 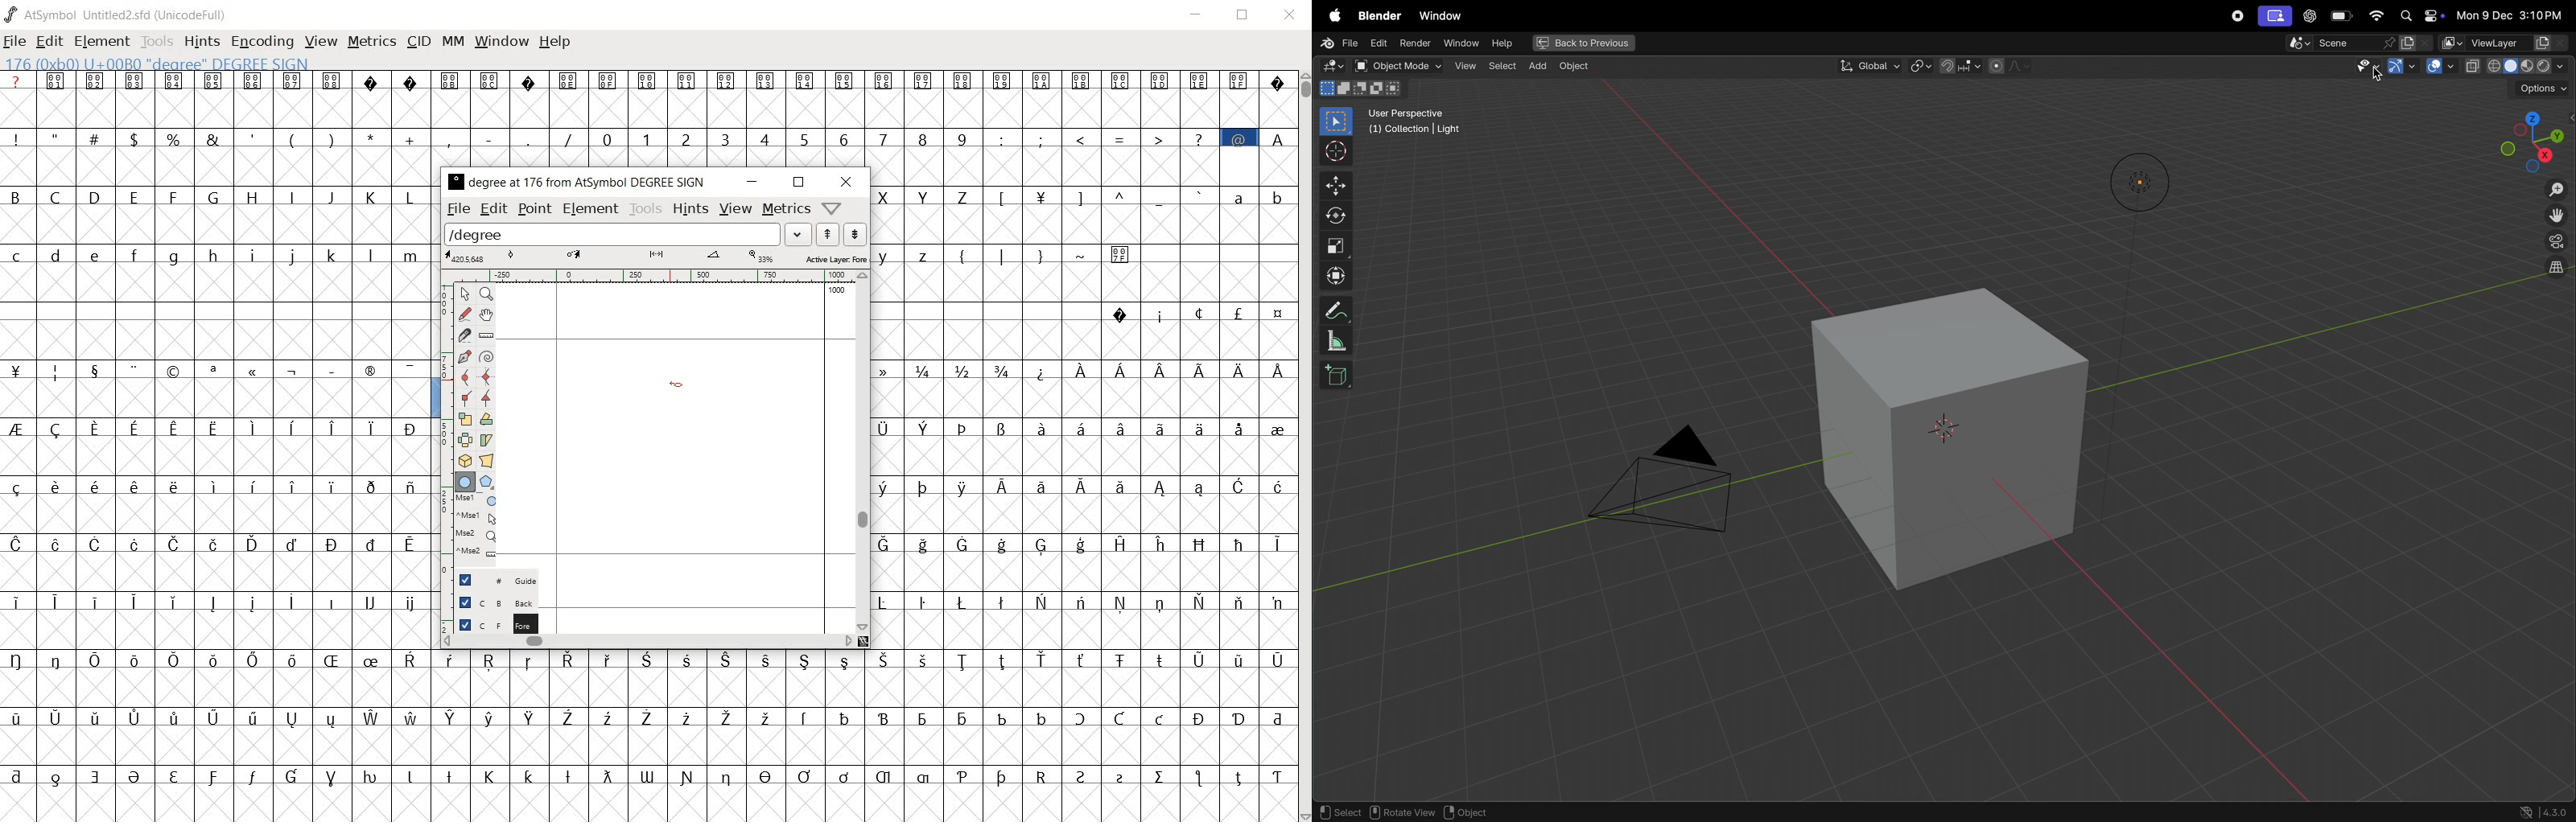 What do you see at coordinates (1086, 165) in the screenshot?
I see `empty glyph slots` at bounding box center [1086, 165].